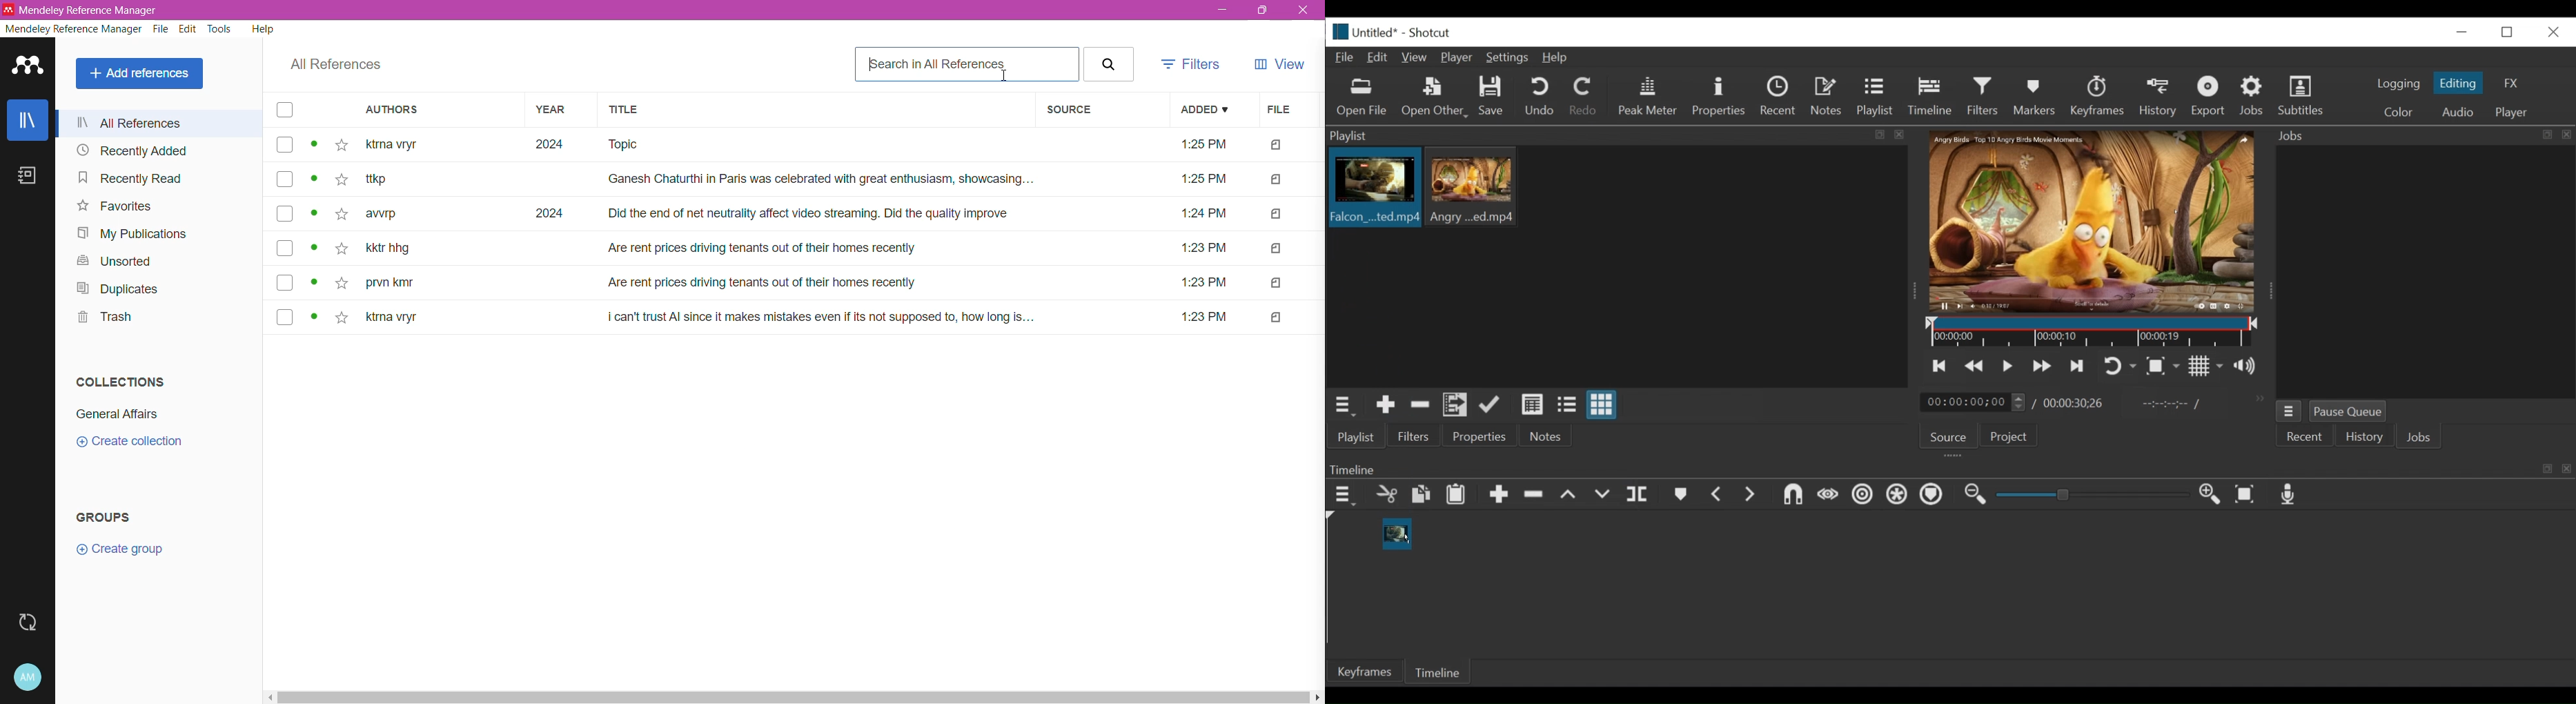  I want to click on view status of the file, so click(315, 318).